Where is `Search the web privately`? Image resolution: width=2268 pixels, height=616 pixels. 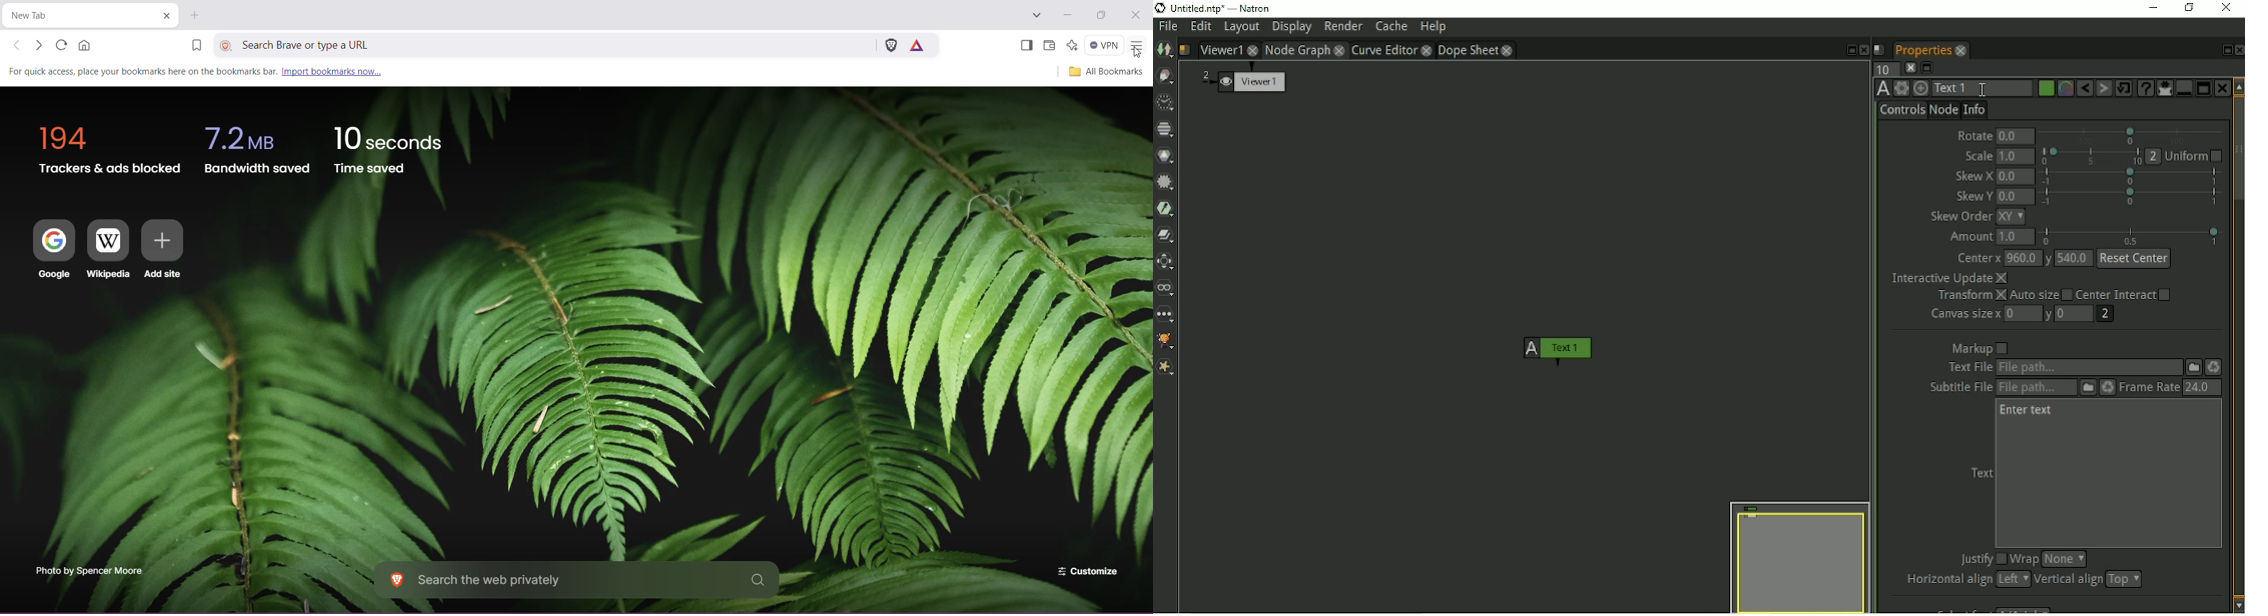 Search the web privately is located at coordinates (576, 581).